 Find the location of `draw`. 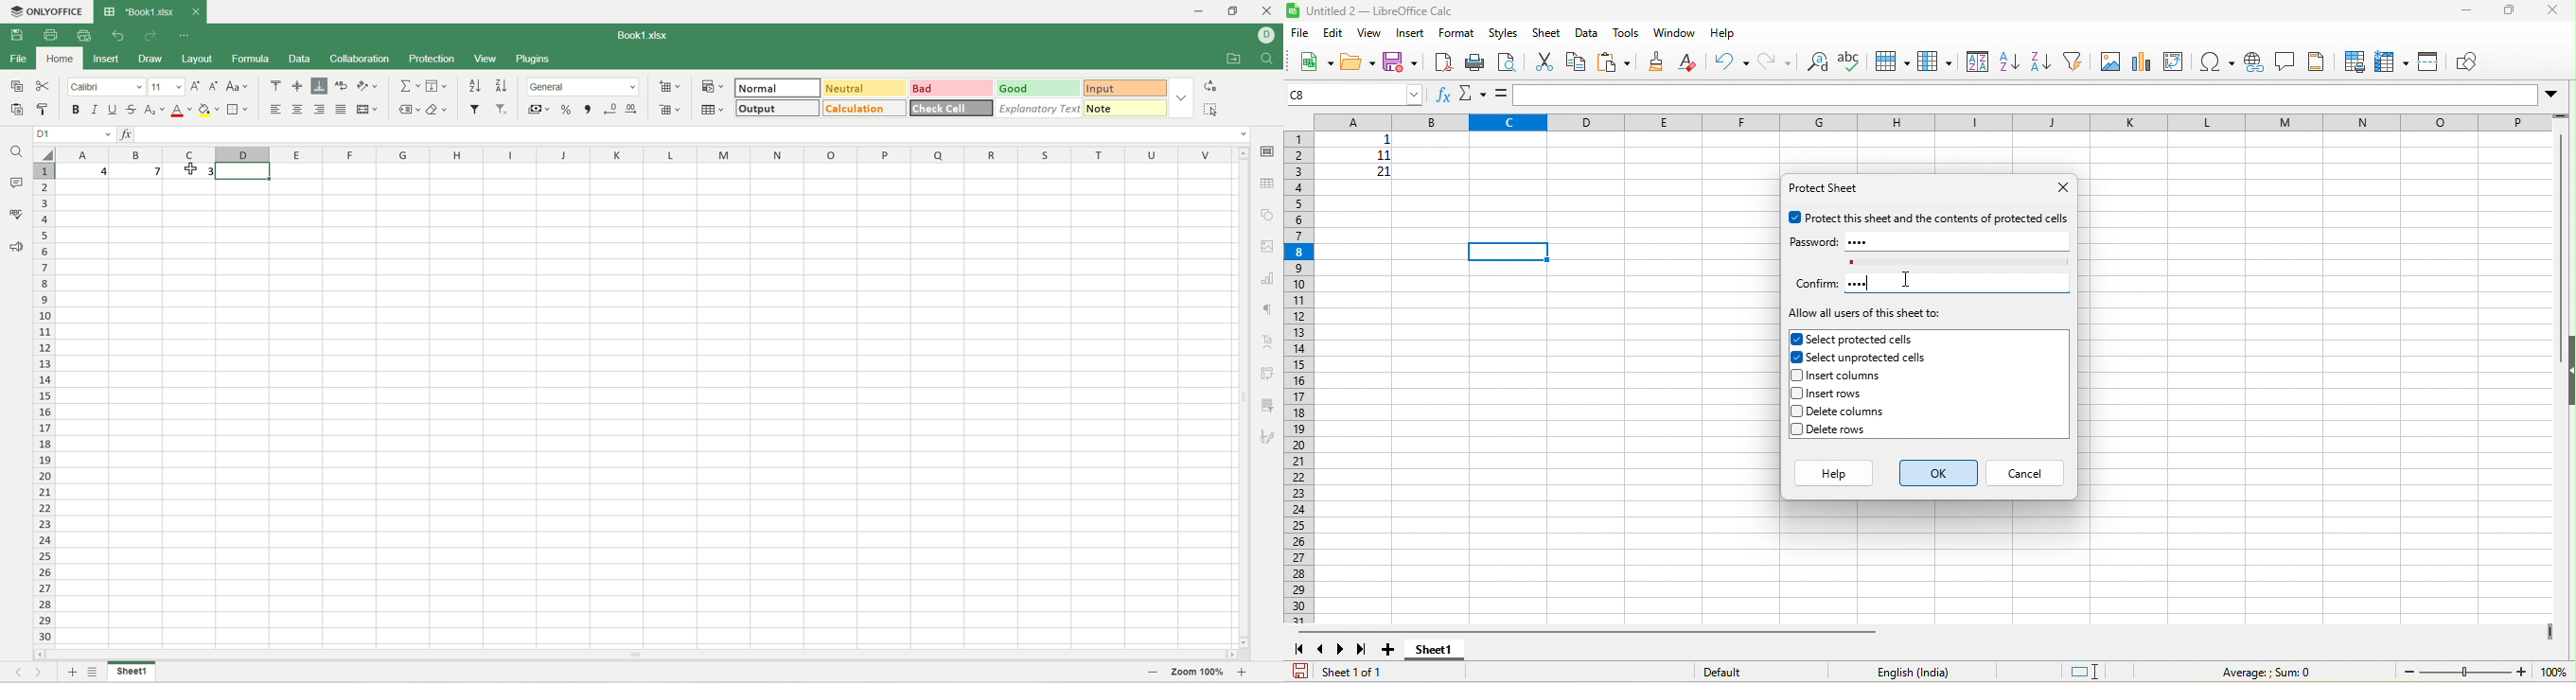

draw is located at coordinates (150, 59).